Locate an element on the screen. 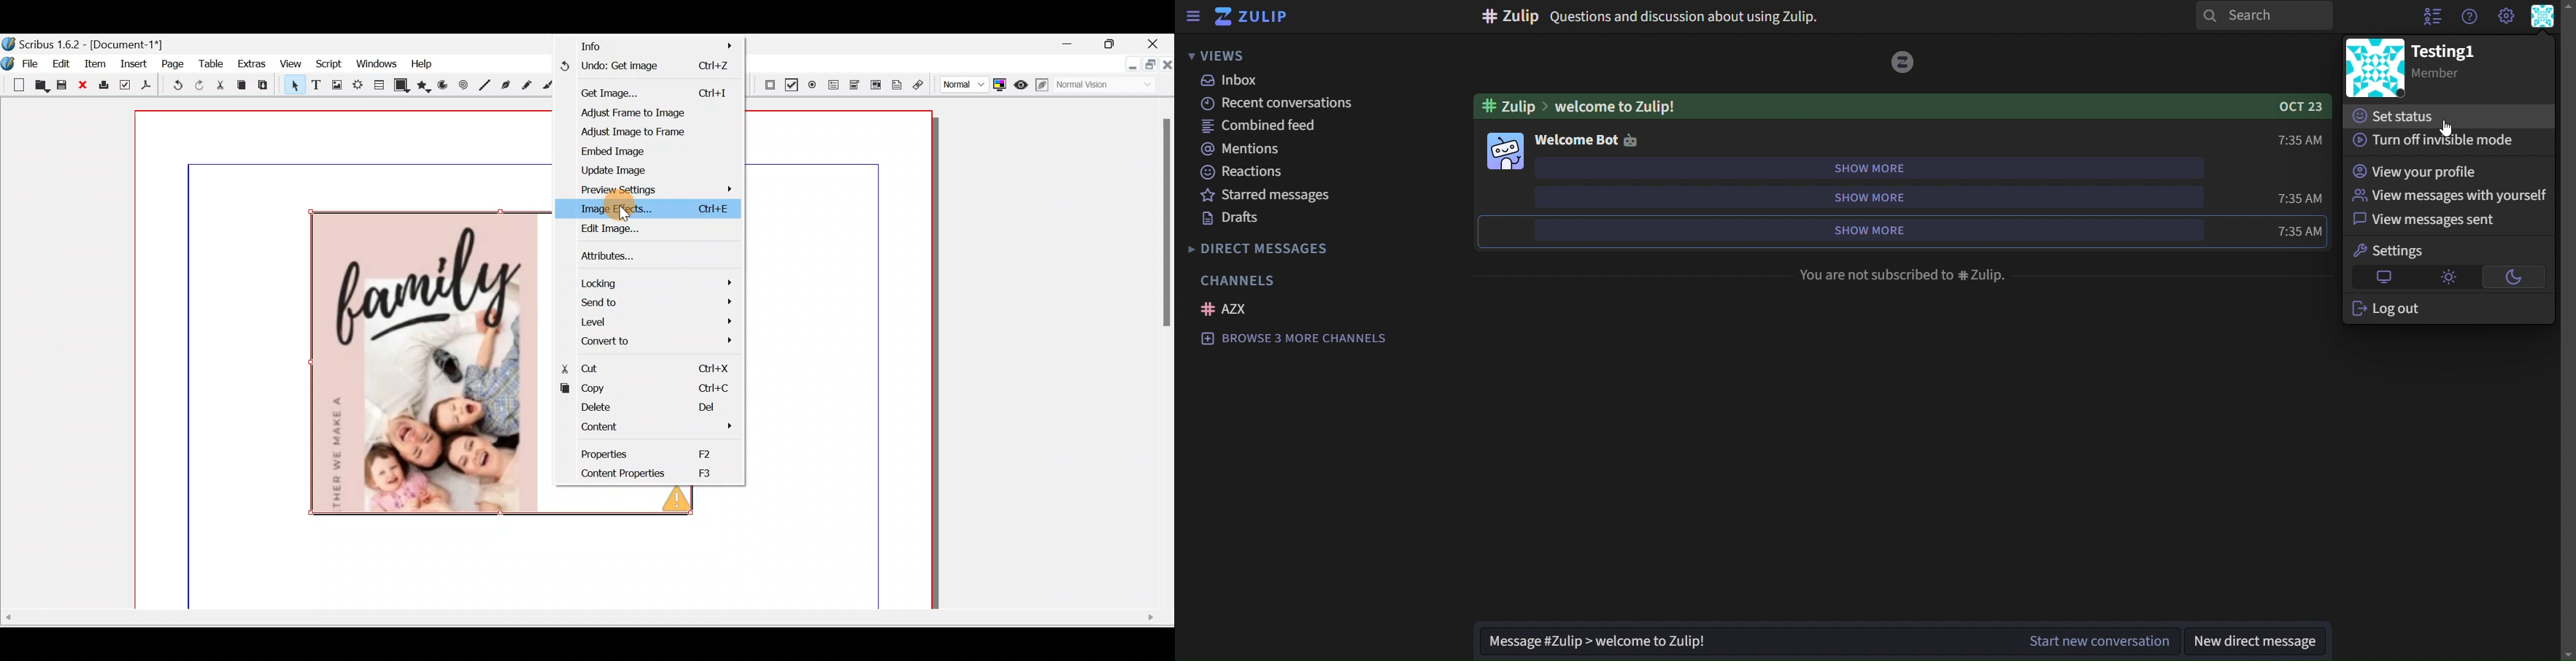   is located at coordinates (676, 502).